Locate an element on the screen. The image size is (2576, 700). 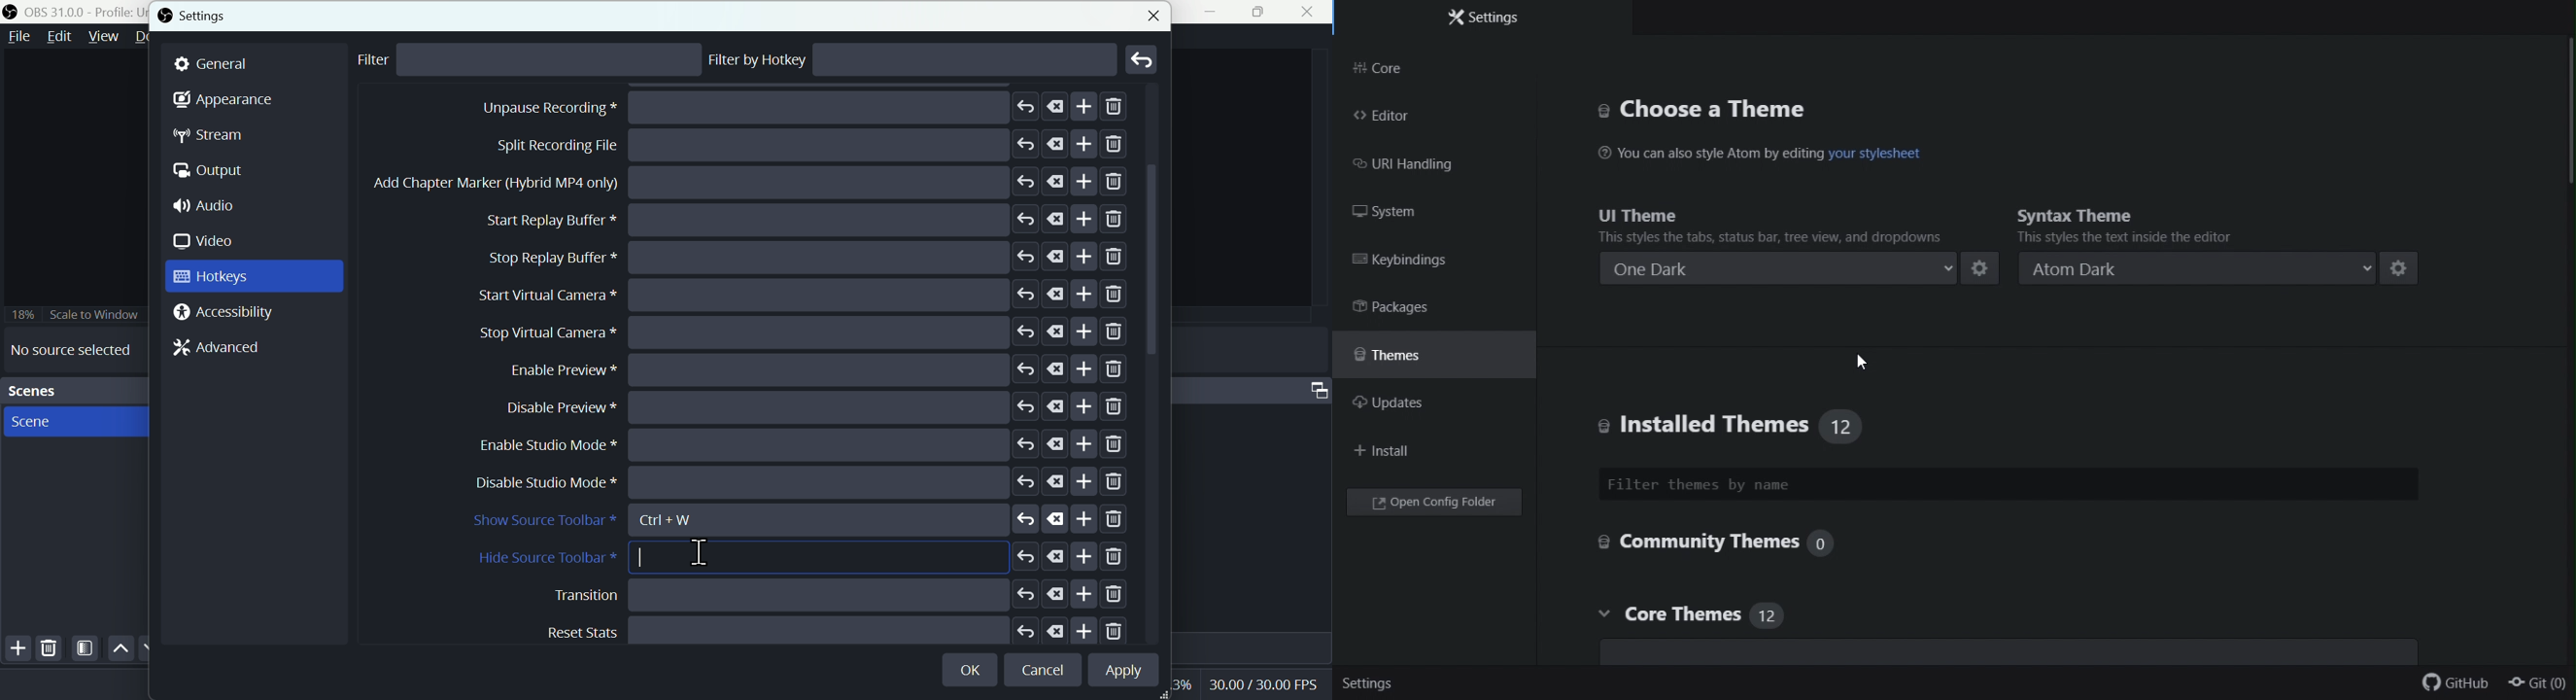
general is located at coordinates (255, 64).